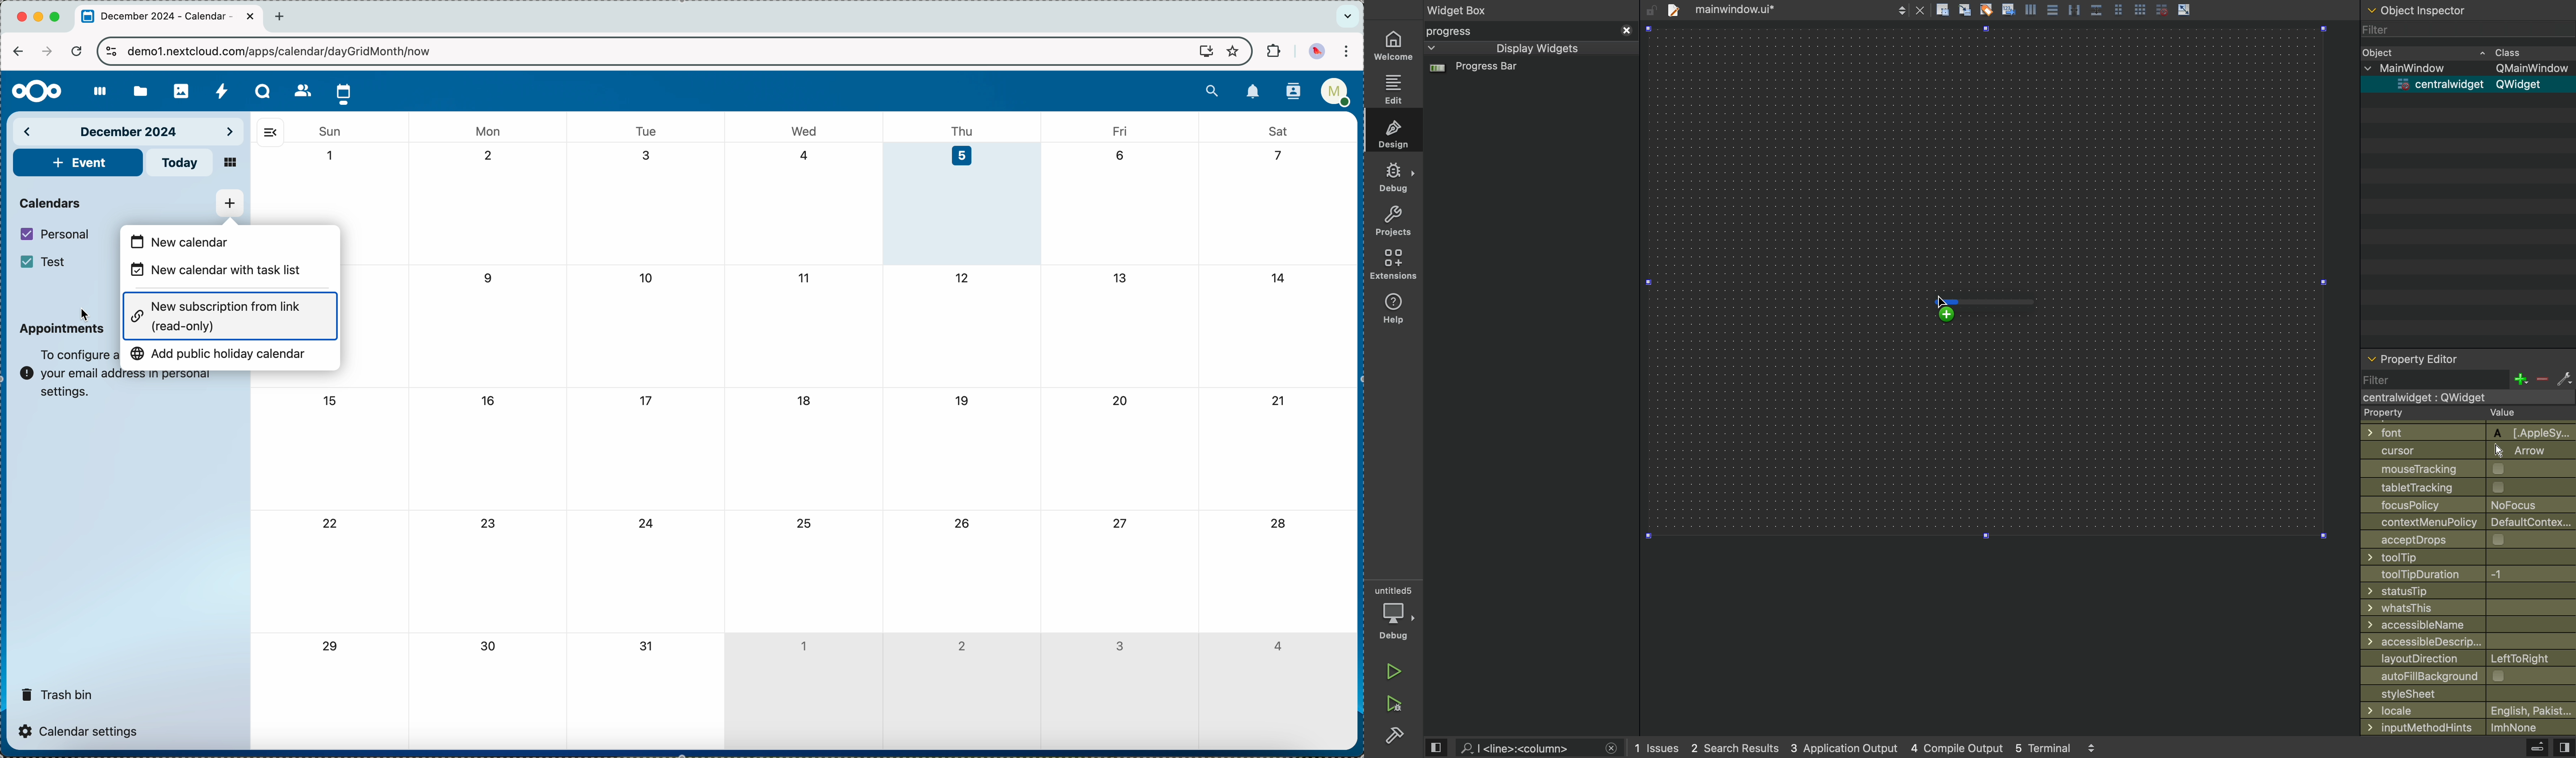 The height and width of the screenshot is (784, 2576). What do you see at coordinates (1253, 92) in the screenshot?
I see `notifications` at bounding box center [1253, 92].